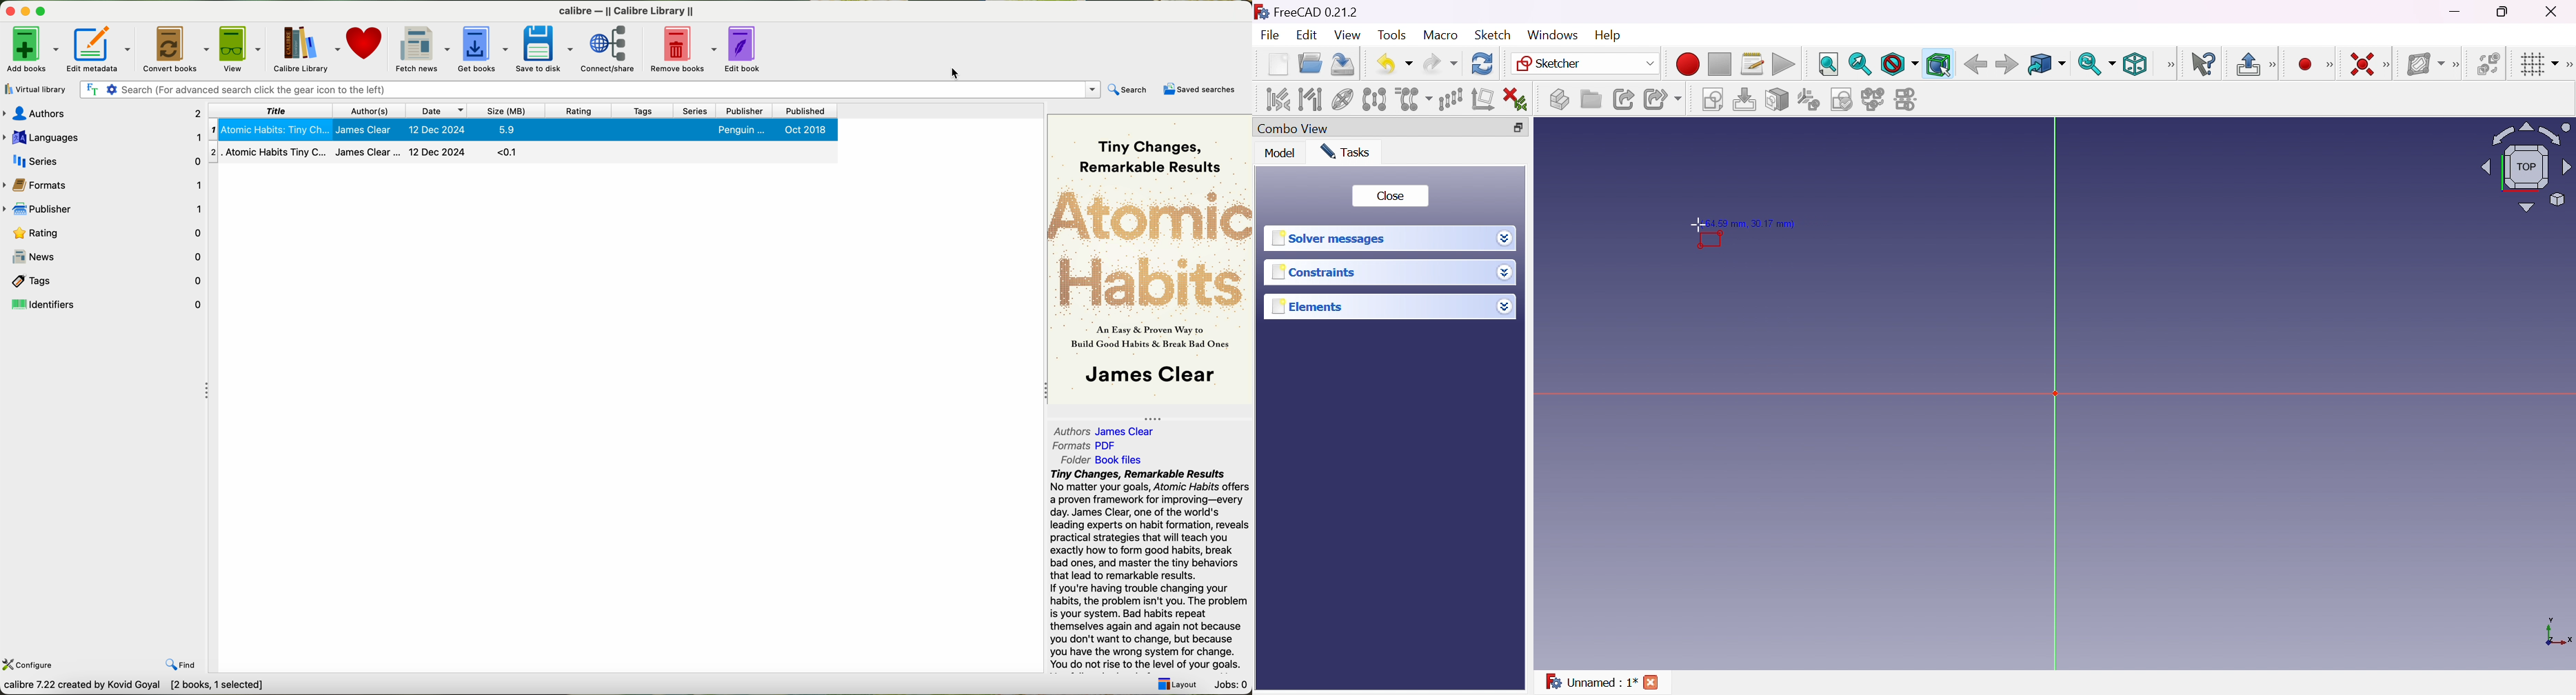 The width and height of the screenshot is (2576, 700). I want to click on Map sketch to face, so click(1776, 99).